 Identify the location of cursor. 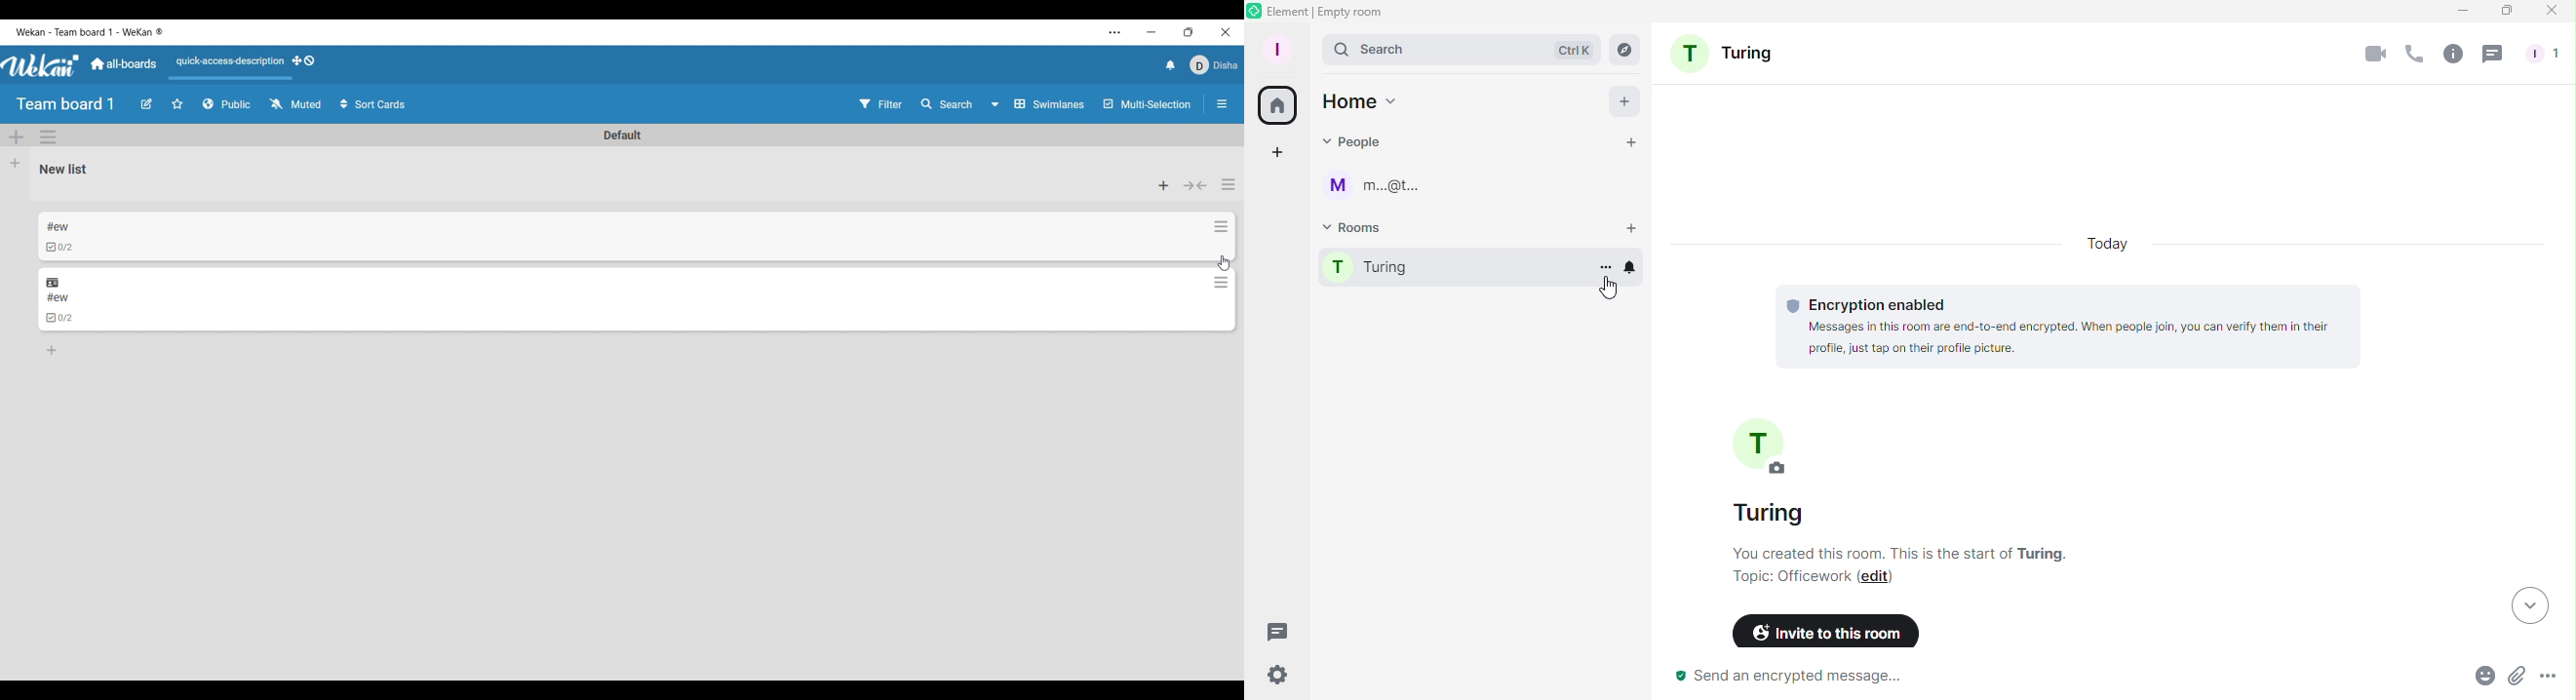
(1224, 263).